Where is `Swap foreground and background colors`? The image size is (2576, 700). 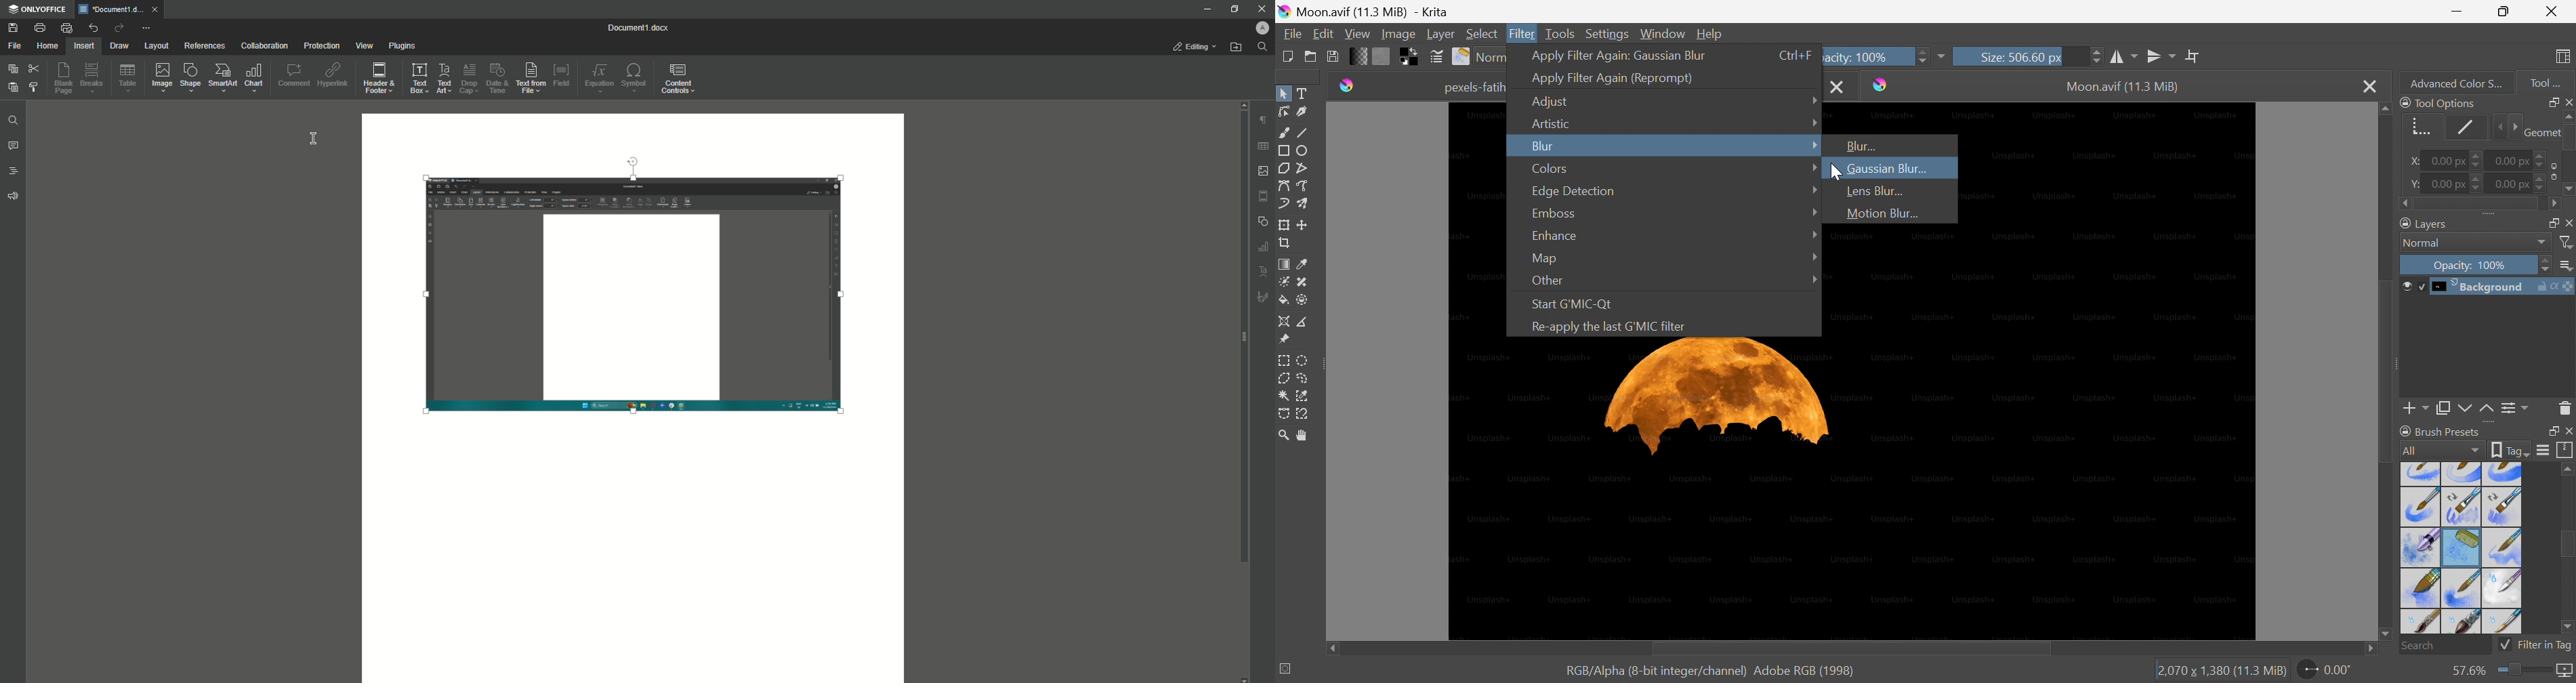 Swap foreground and background colors is located at coordinates (1411, 57).